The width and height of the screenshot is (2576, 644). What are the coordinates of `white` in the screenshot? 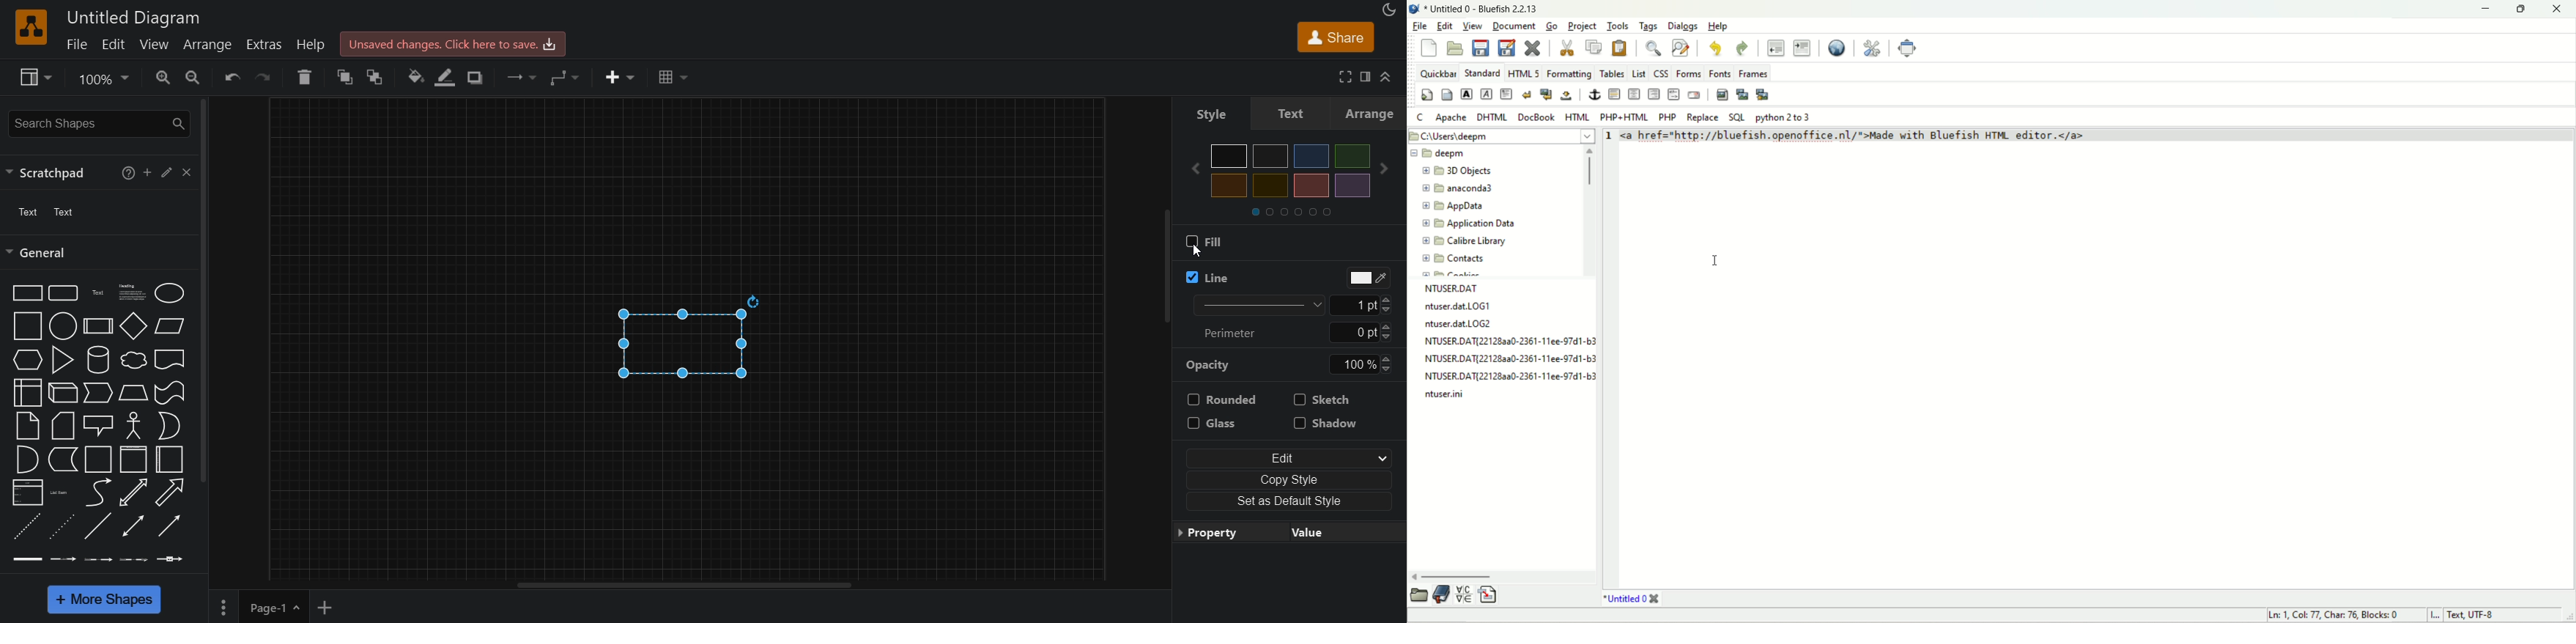 It's located at (1229, 155).